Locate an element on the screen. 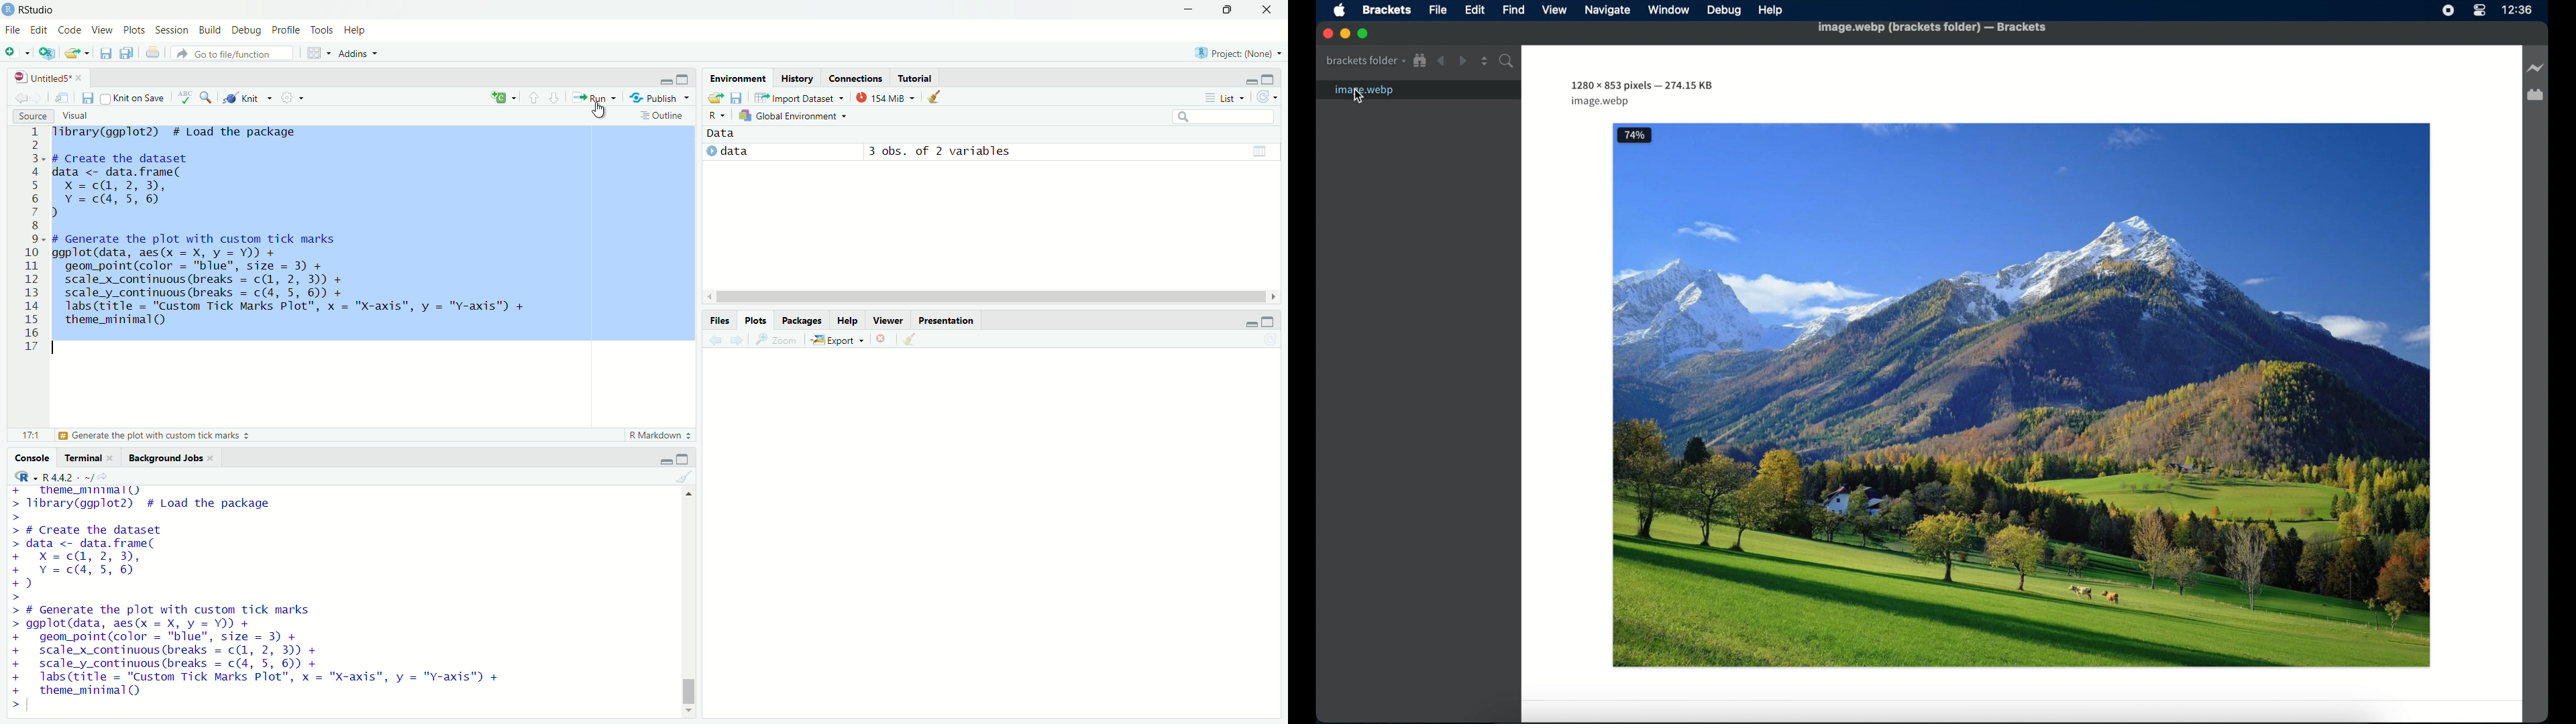 The width and height of the screenshot is (2576, 728). image.webp is located at coordinates (1600, 102).